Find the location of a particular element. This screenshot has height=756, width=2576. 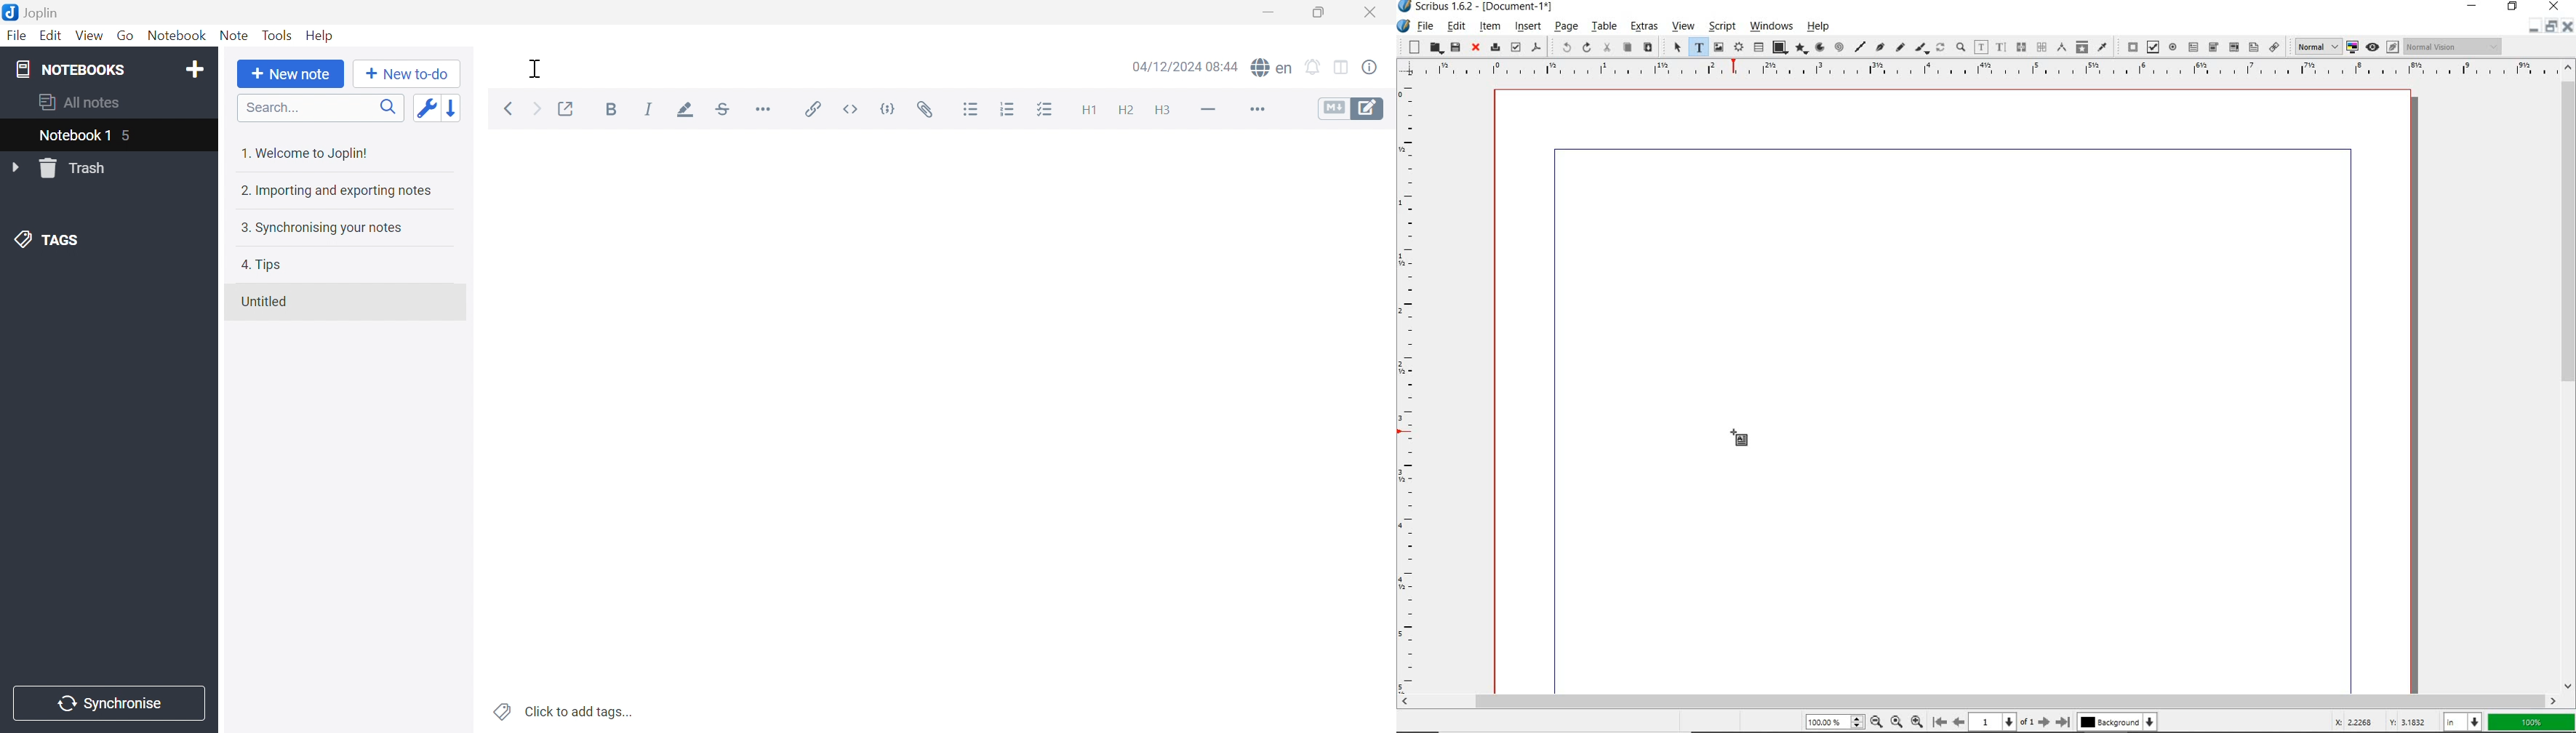

Help is located at coordinates (318, 35).